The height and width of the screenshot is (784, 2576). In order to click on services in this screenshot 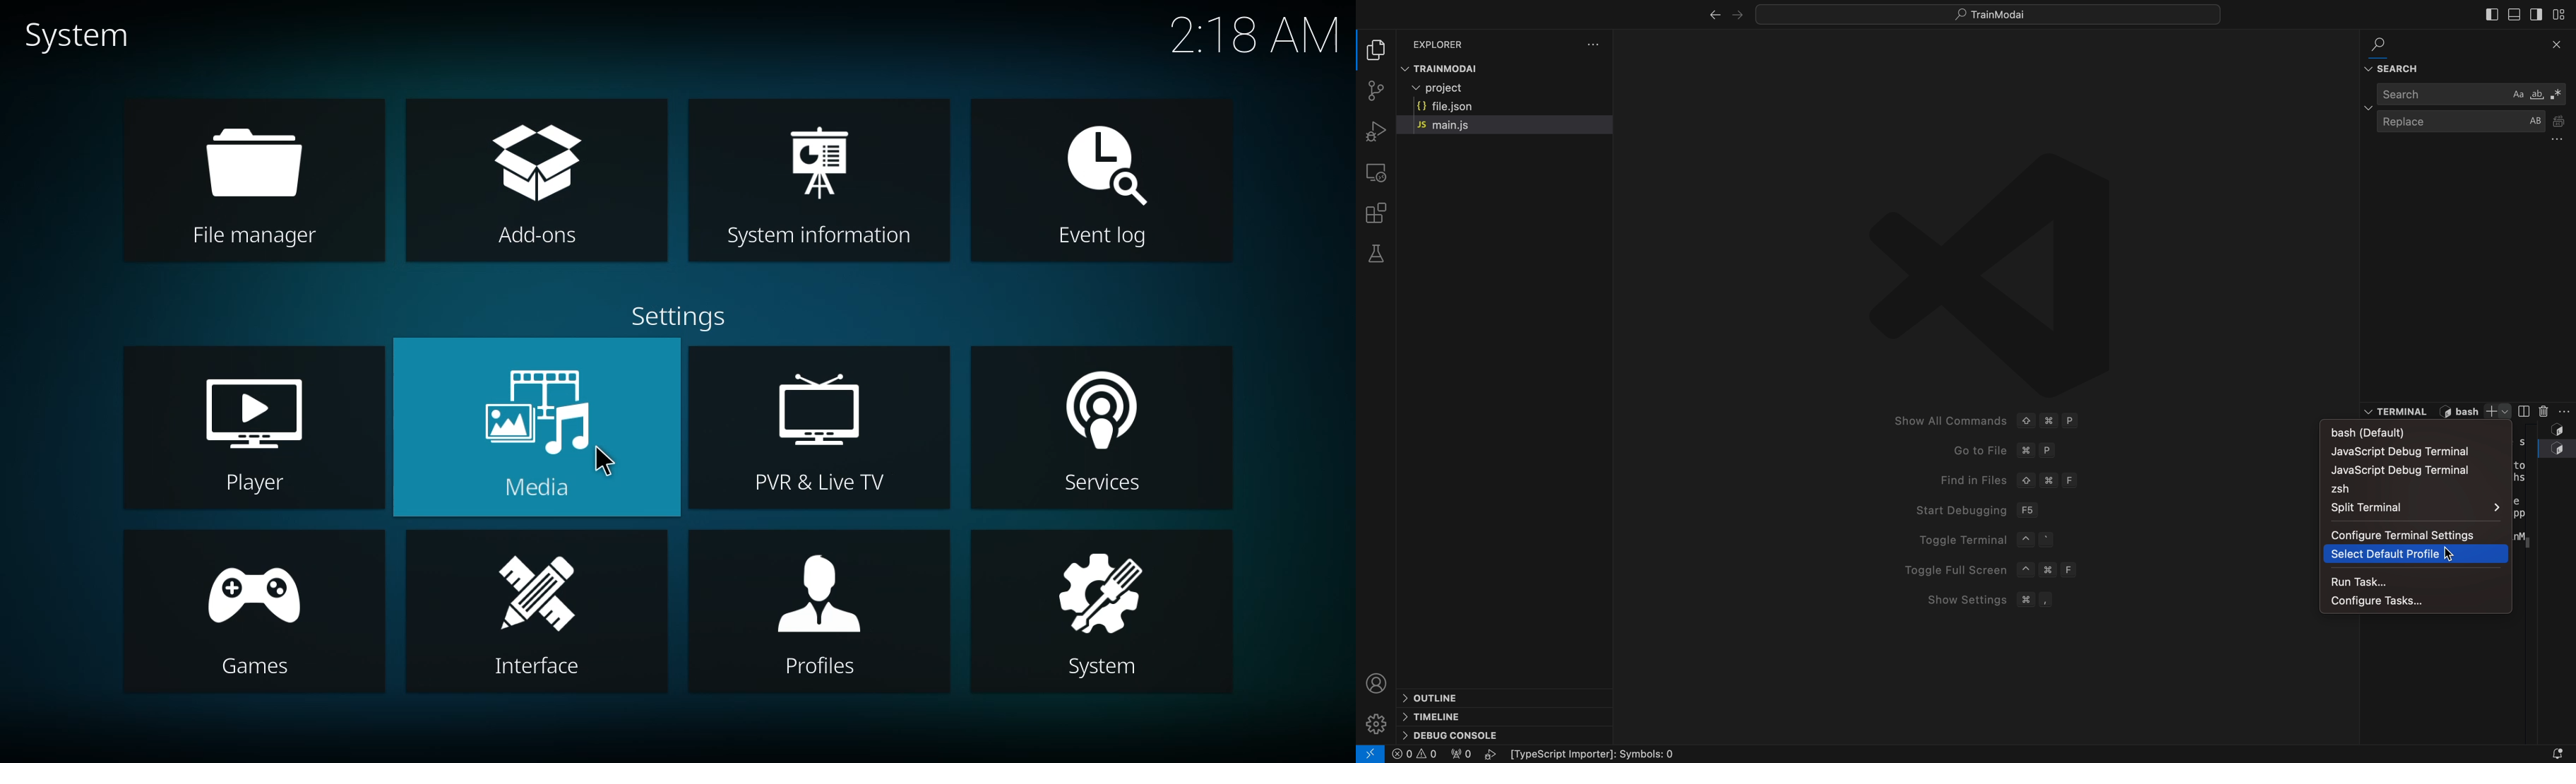, I will do `click(1099, 431)`.